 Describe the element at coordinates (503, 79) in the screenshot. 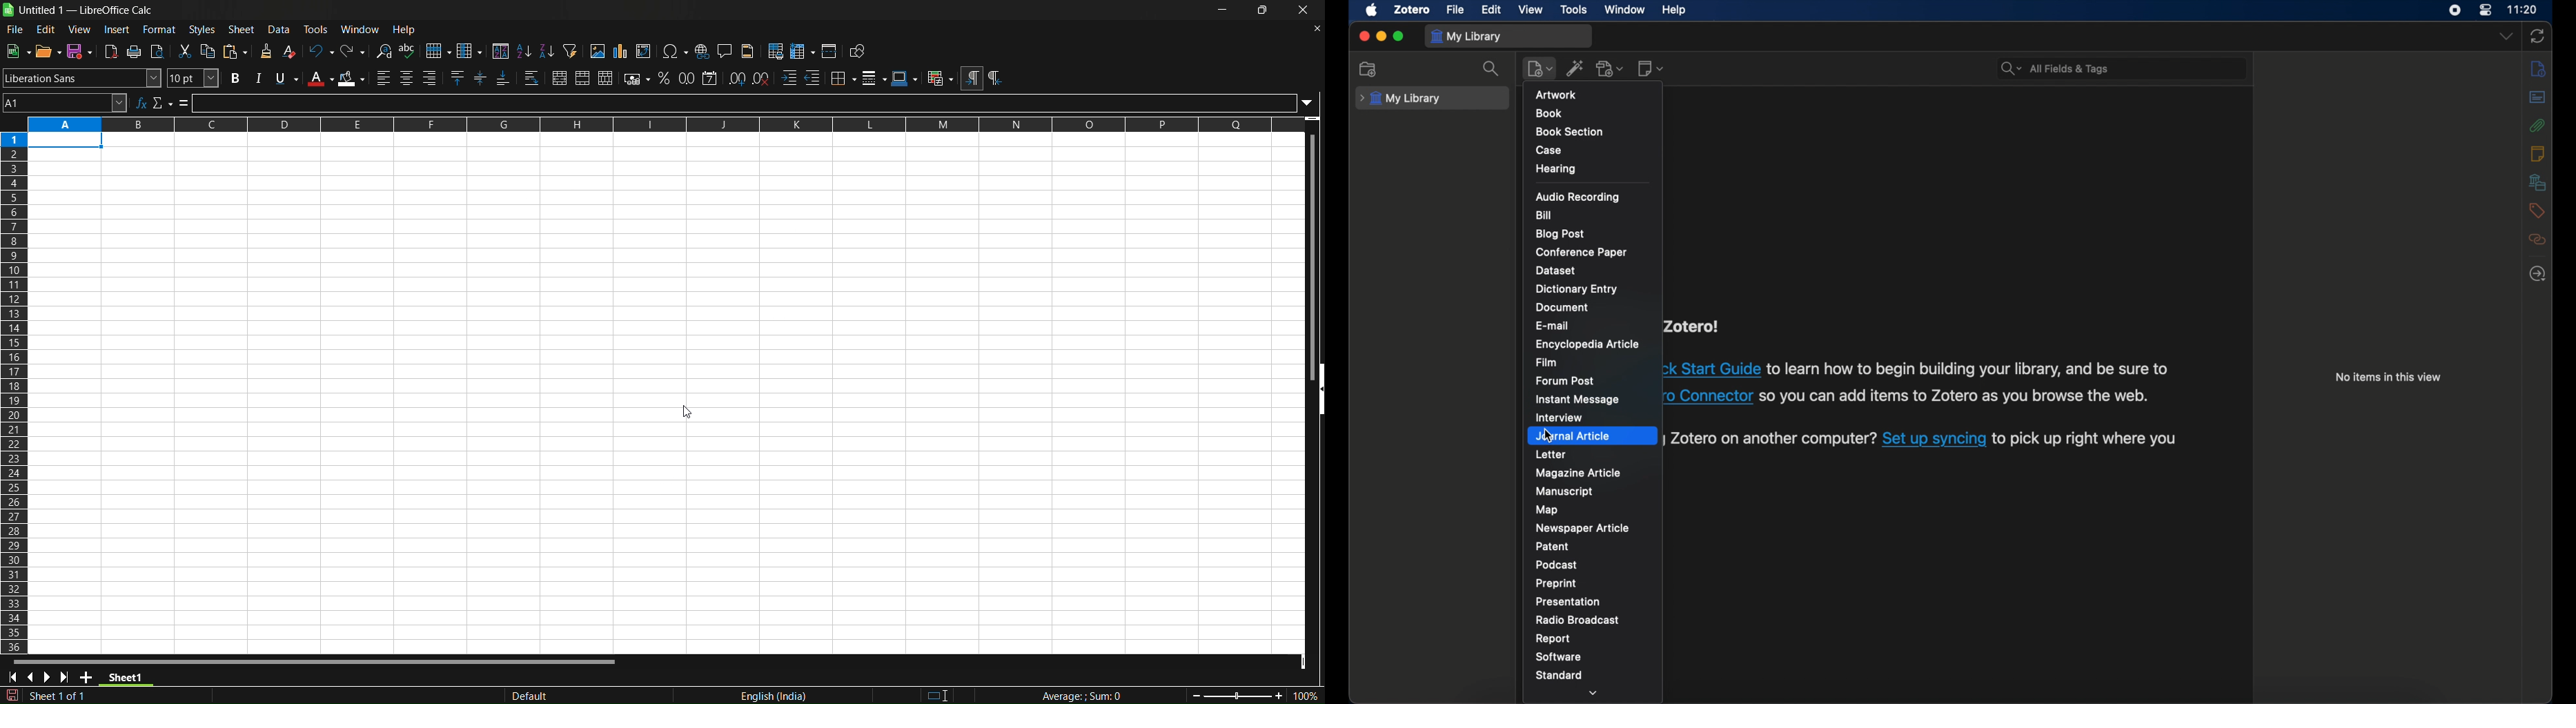

I see `align bottom` at that location.